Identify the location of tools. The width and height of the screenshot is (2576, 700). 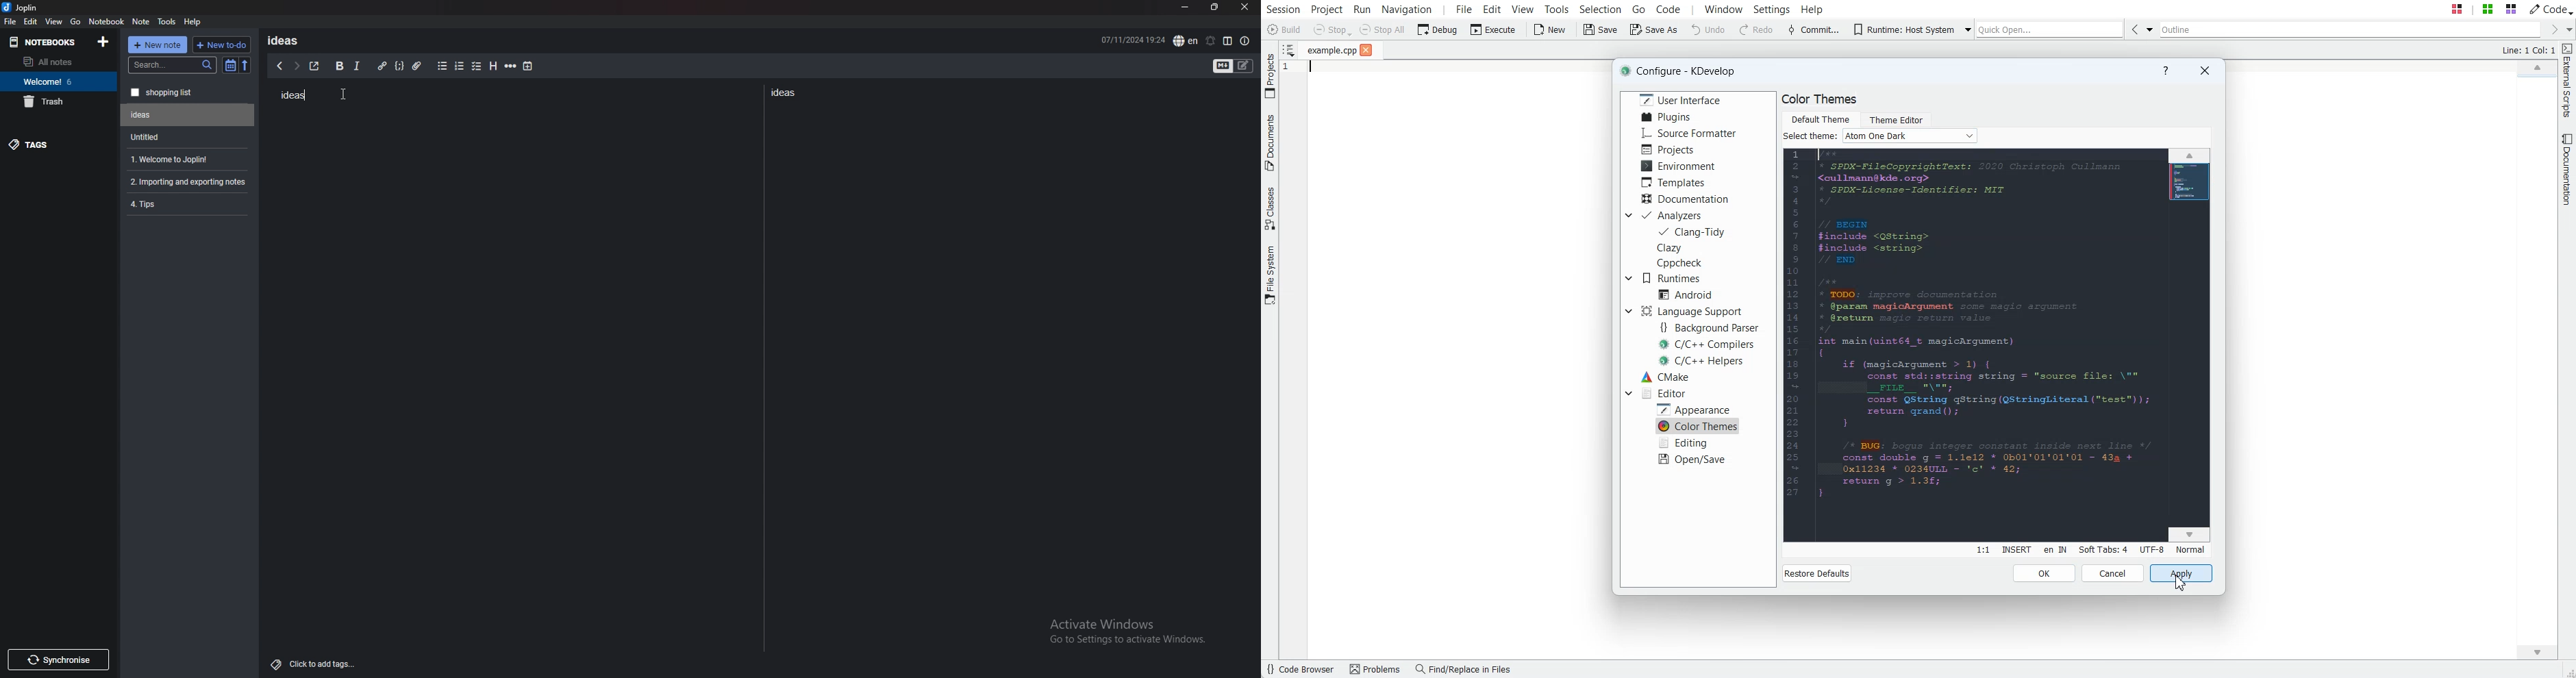
(168, 22).